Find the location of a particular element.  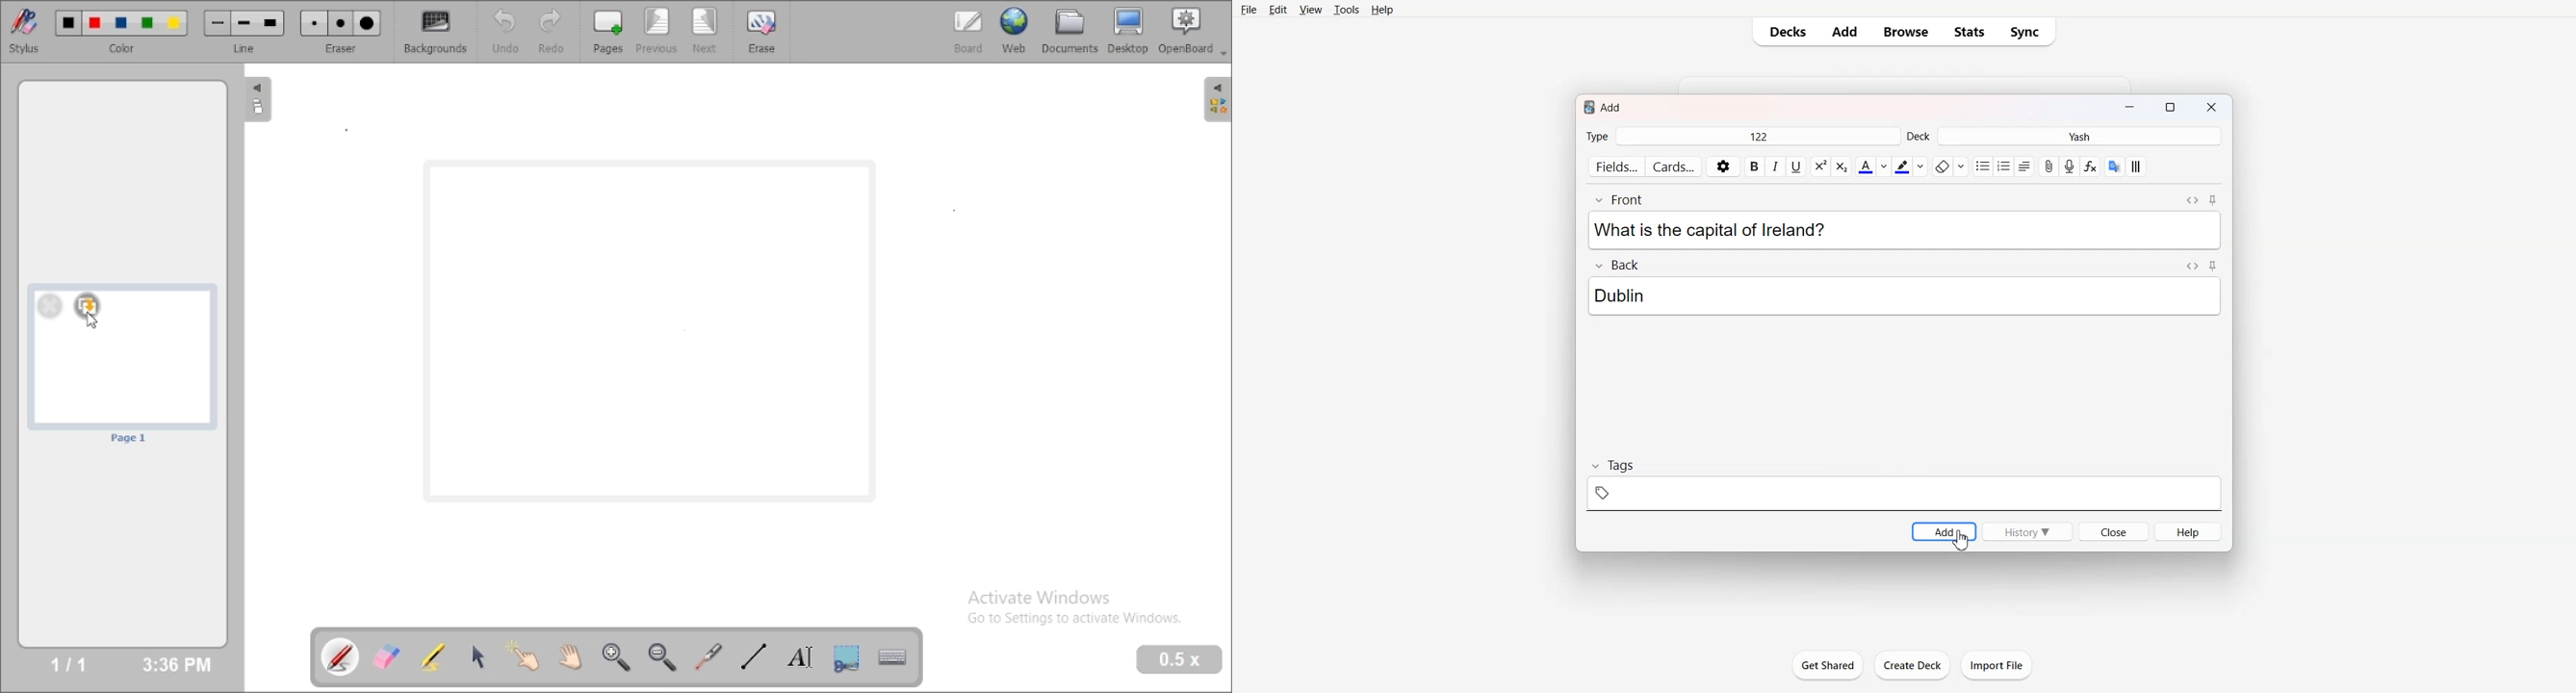

Cards is located at coordinates (1675, 167).